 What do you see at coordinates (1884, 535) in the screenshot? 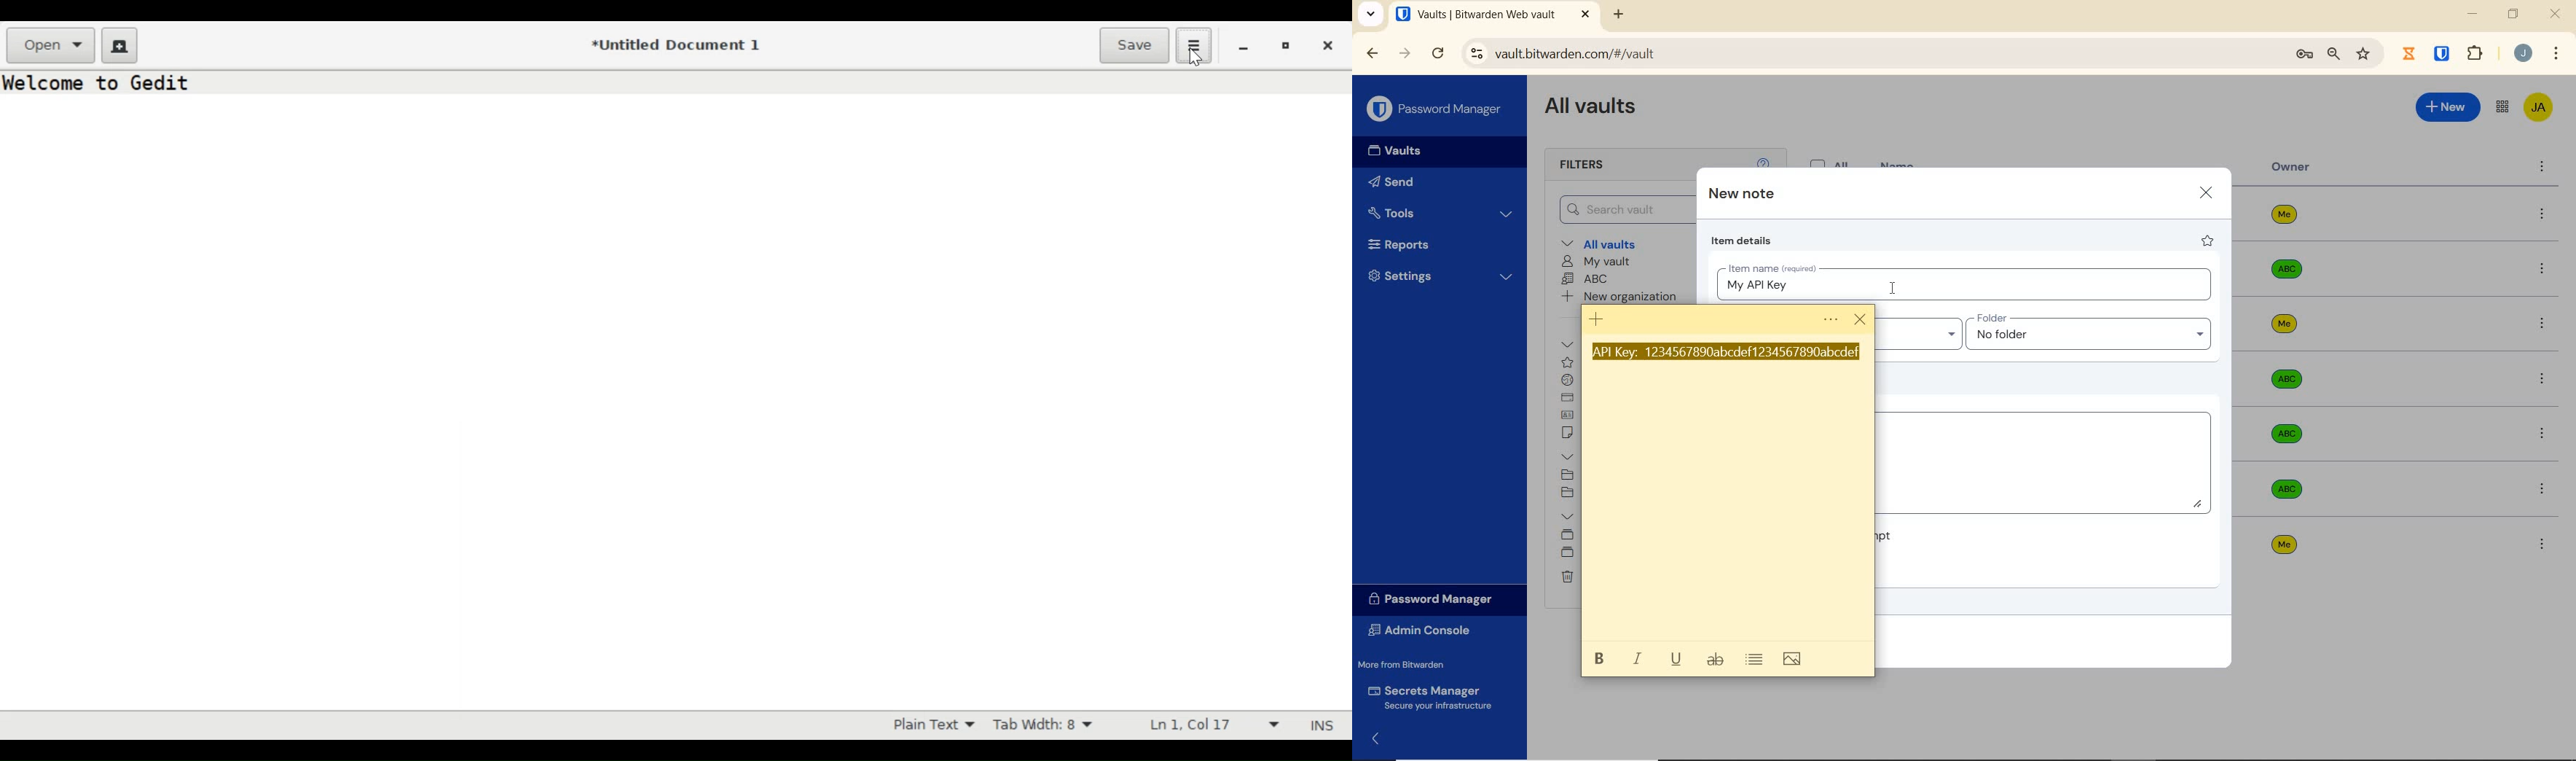
I see `Master password re-prompt` at bounding box center [1884, 535].